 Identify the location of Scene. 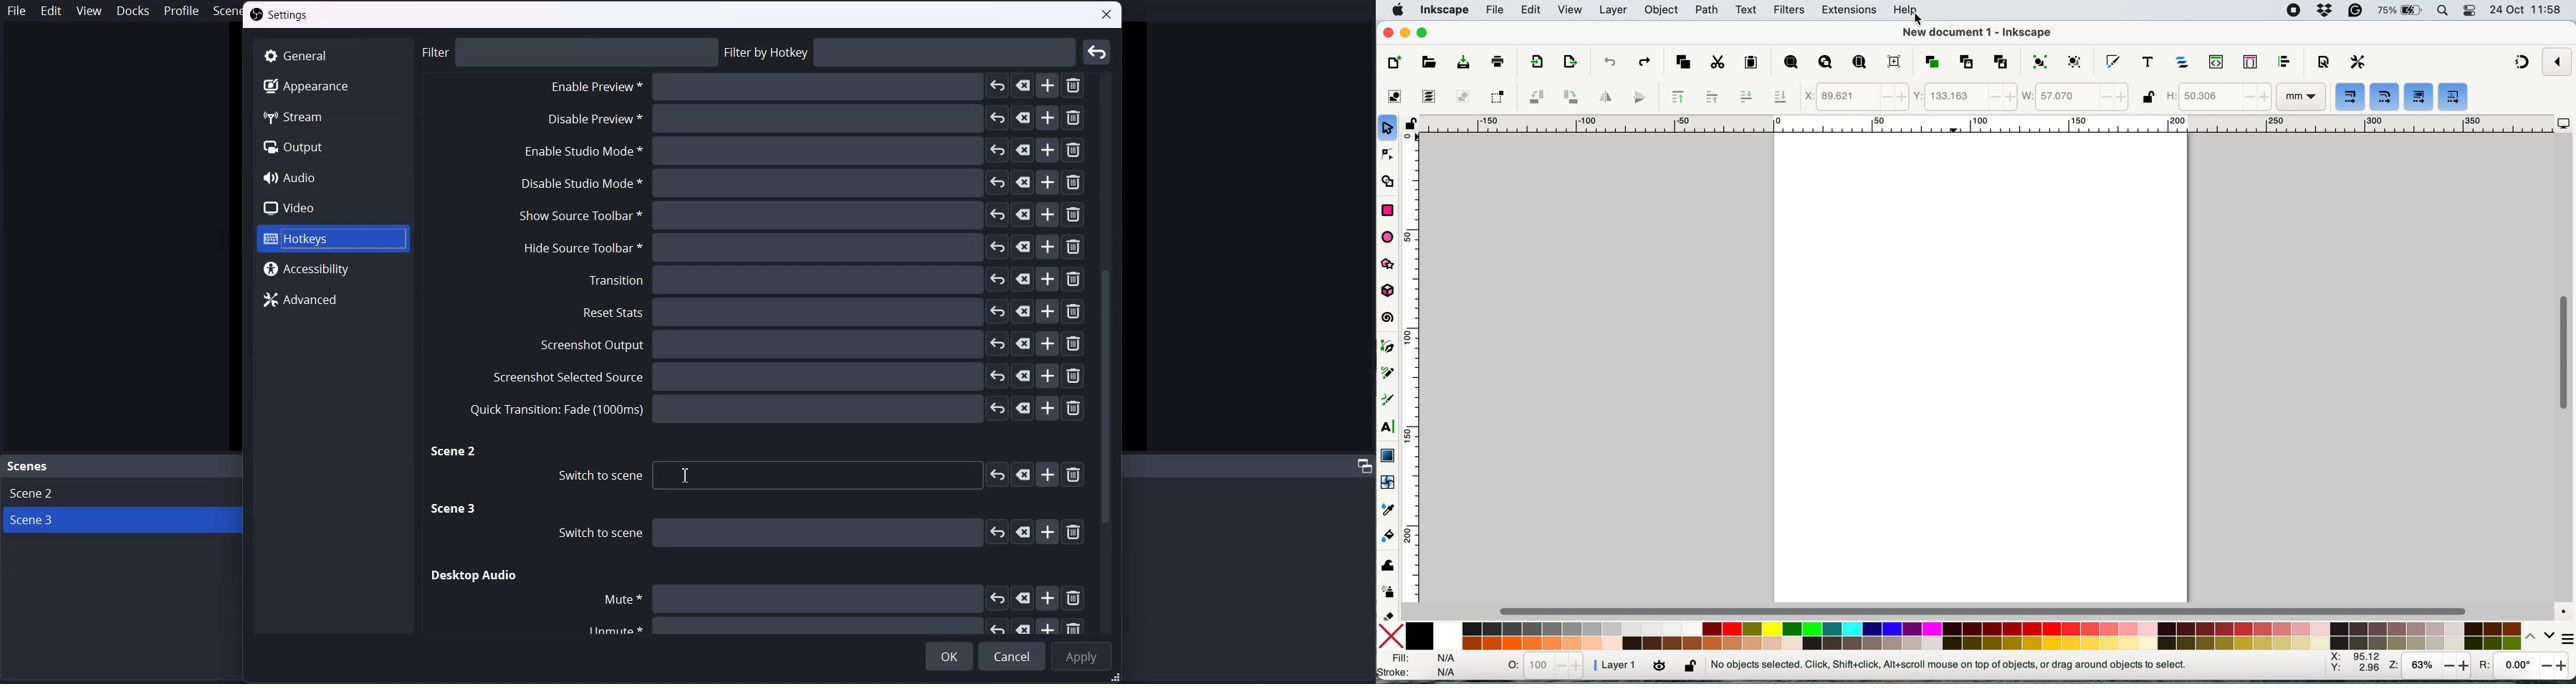
(29, 467).